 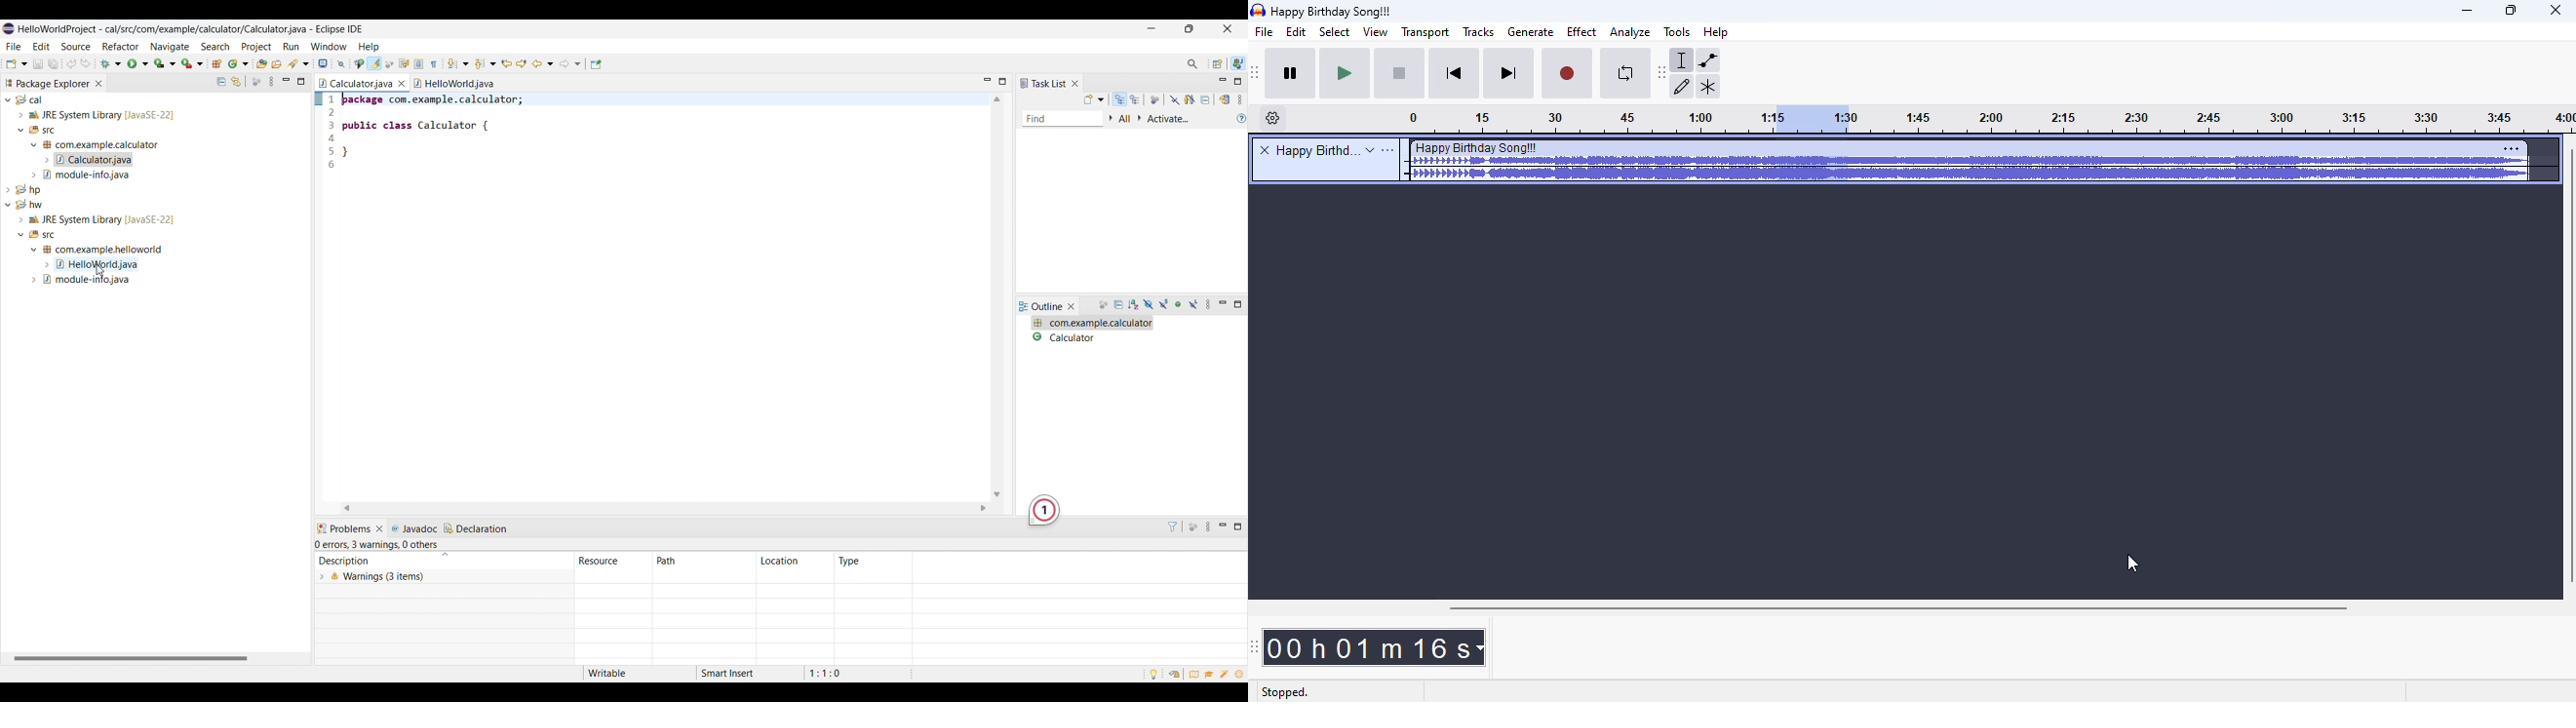 What do you see at coordinates (1531, 32) in the screenshot?
I see `generate` at bounding box center [1531, 32].